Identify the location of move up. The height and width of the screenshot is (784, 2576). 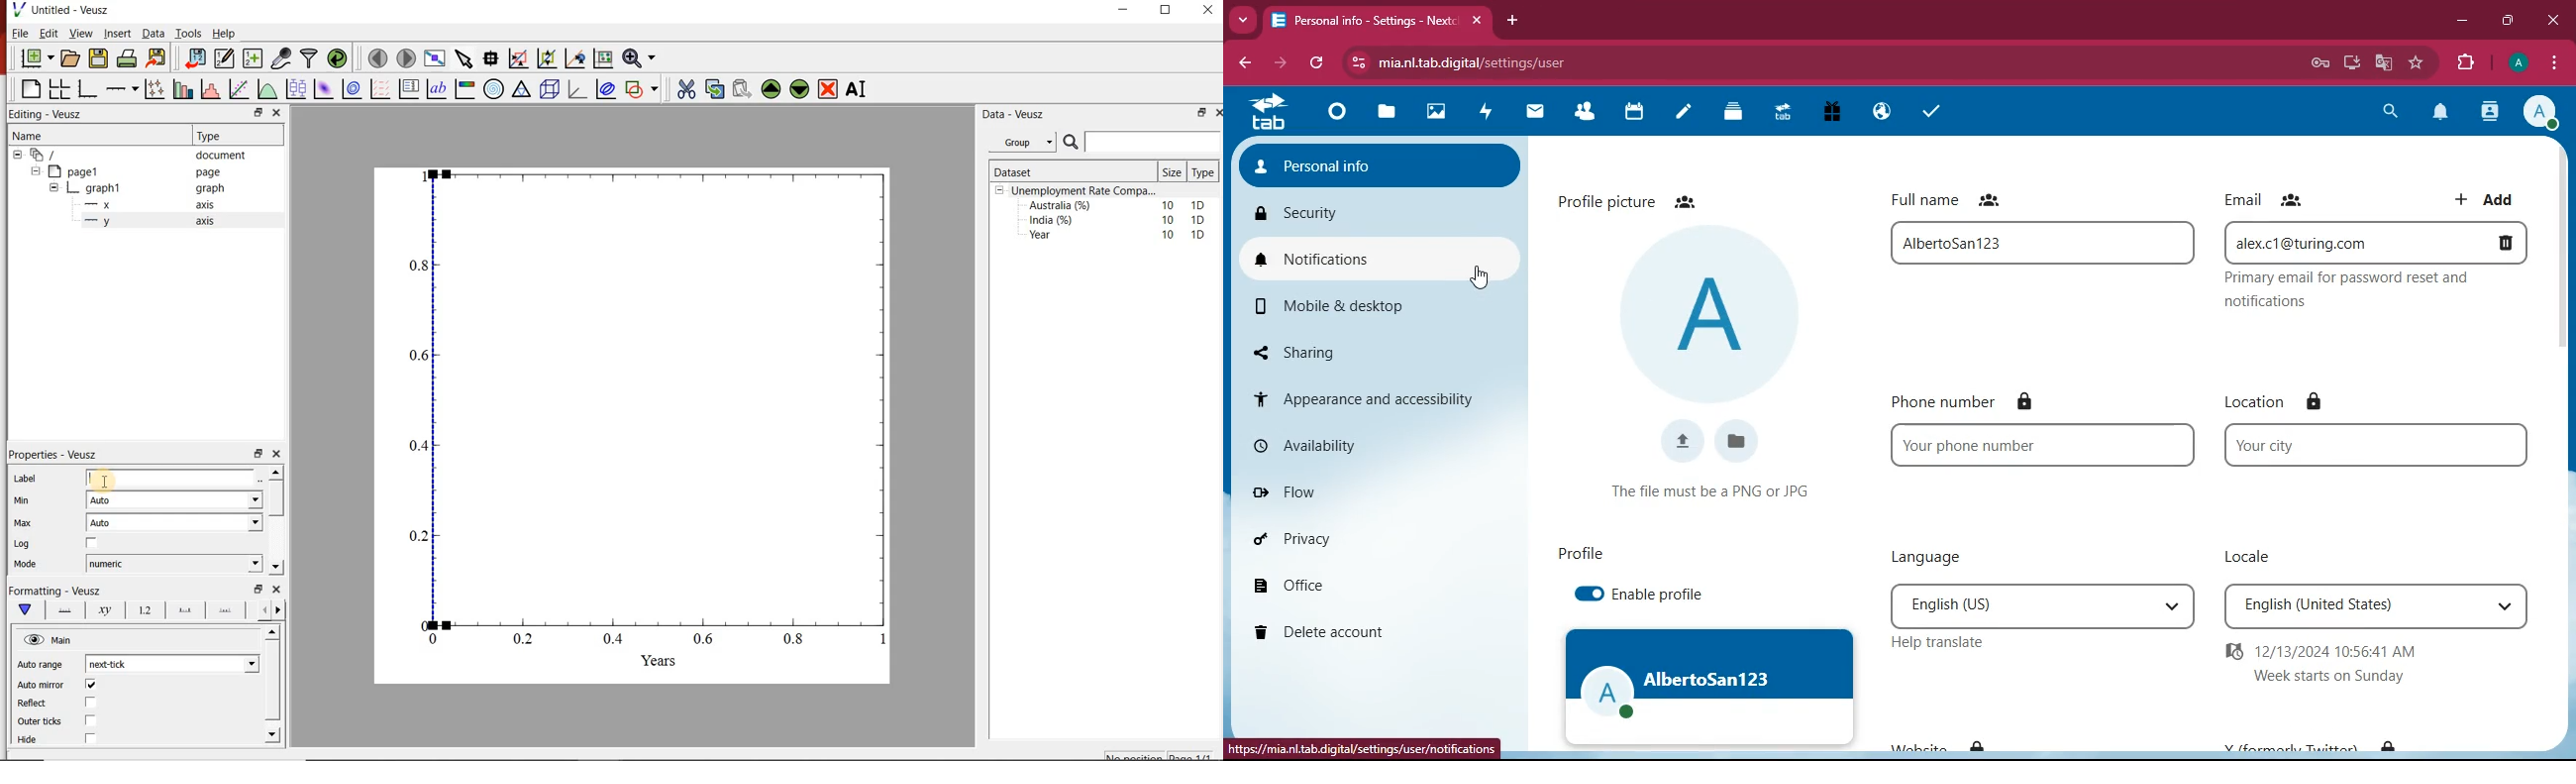
(276, 472).